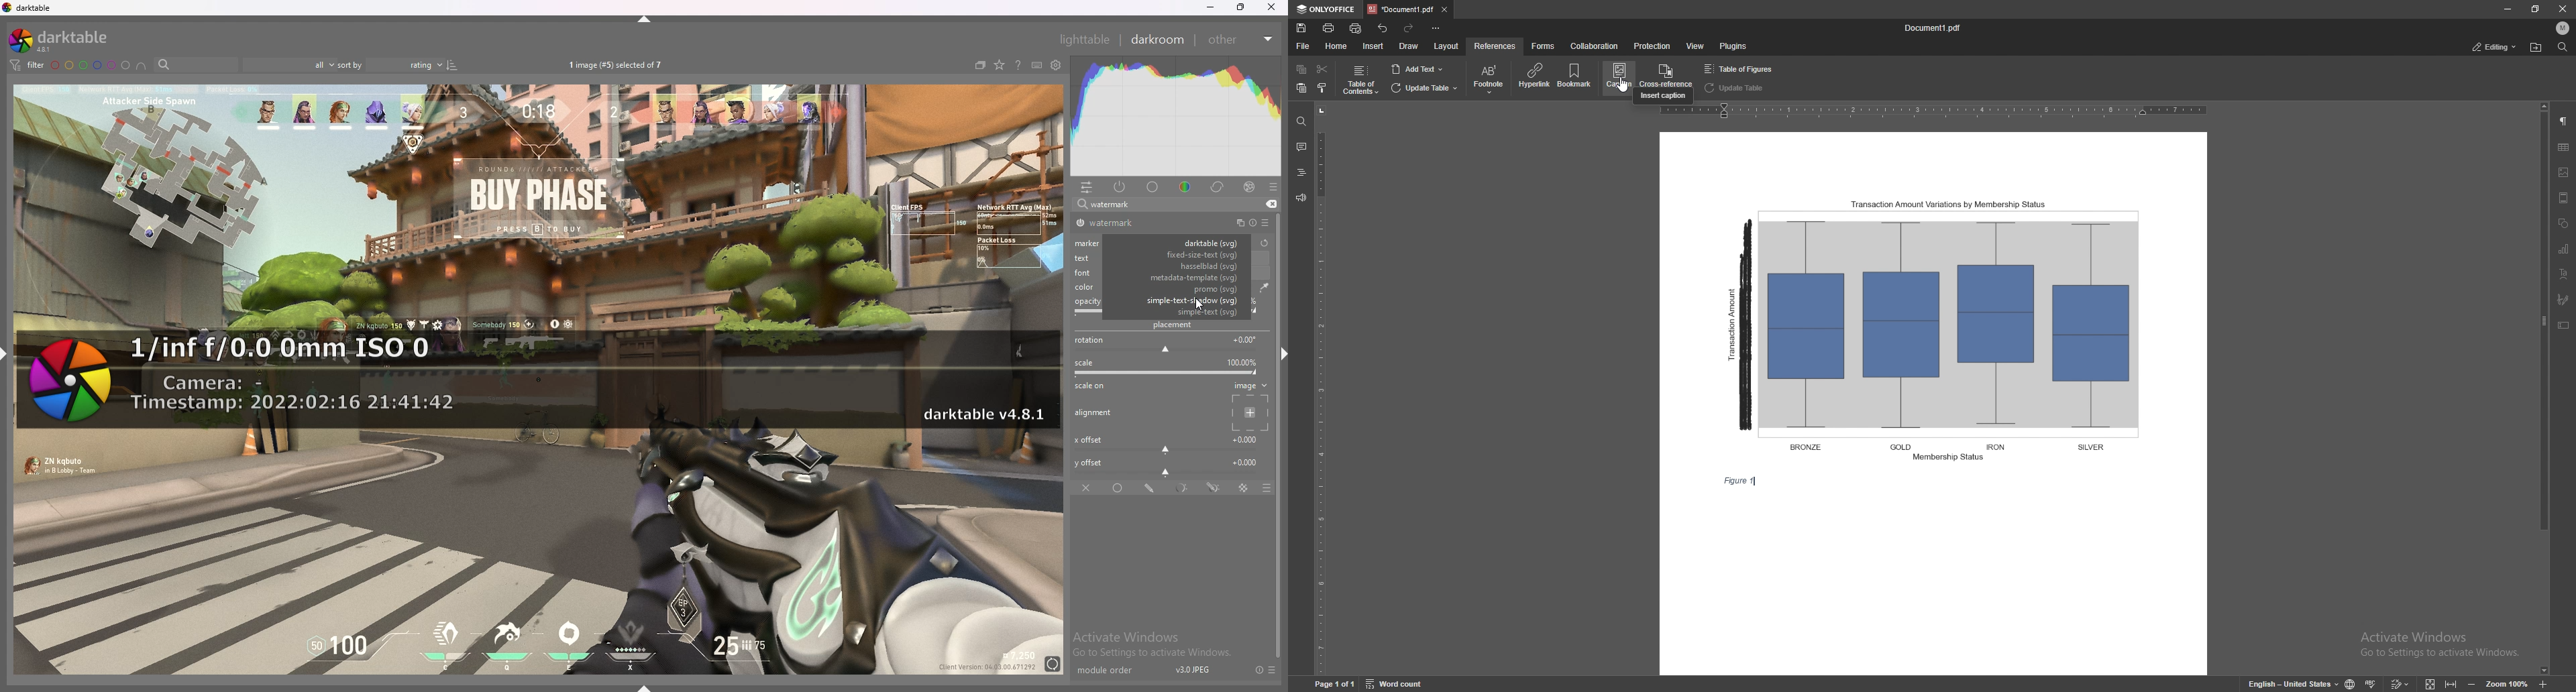  What do you see at coordinates (1183, 278) in the screenshot?
I see `metadata template svg` at bounding box center [1183, 278].